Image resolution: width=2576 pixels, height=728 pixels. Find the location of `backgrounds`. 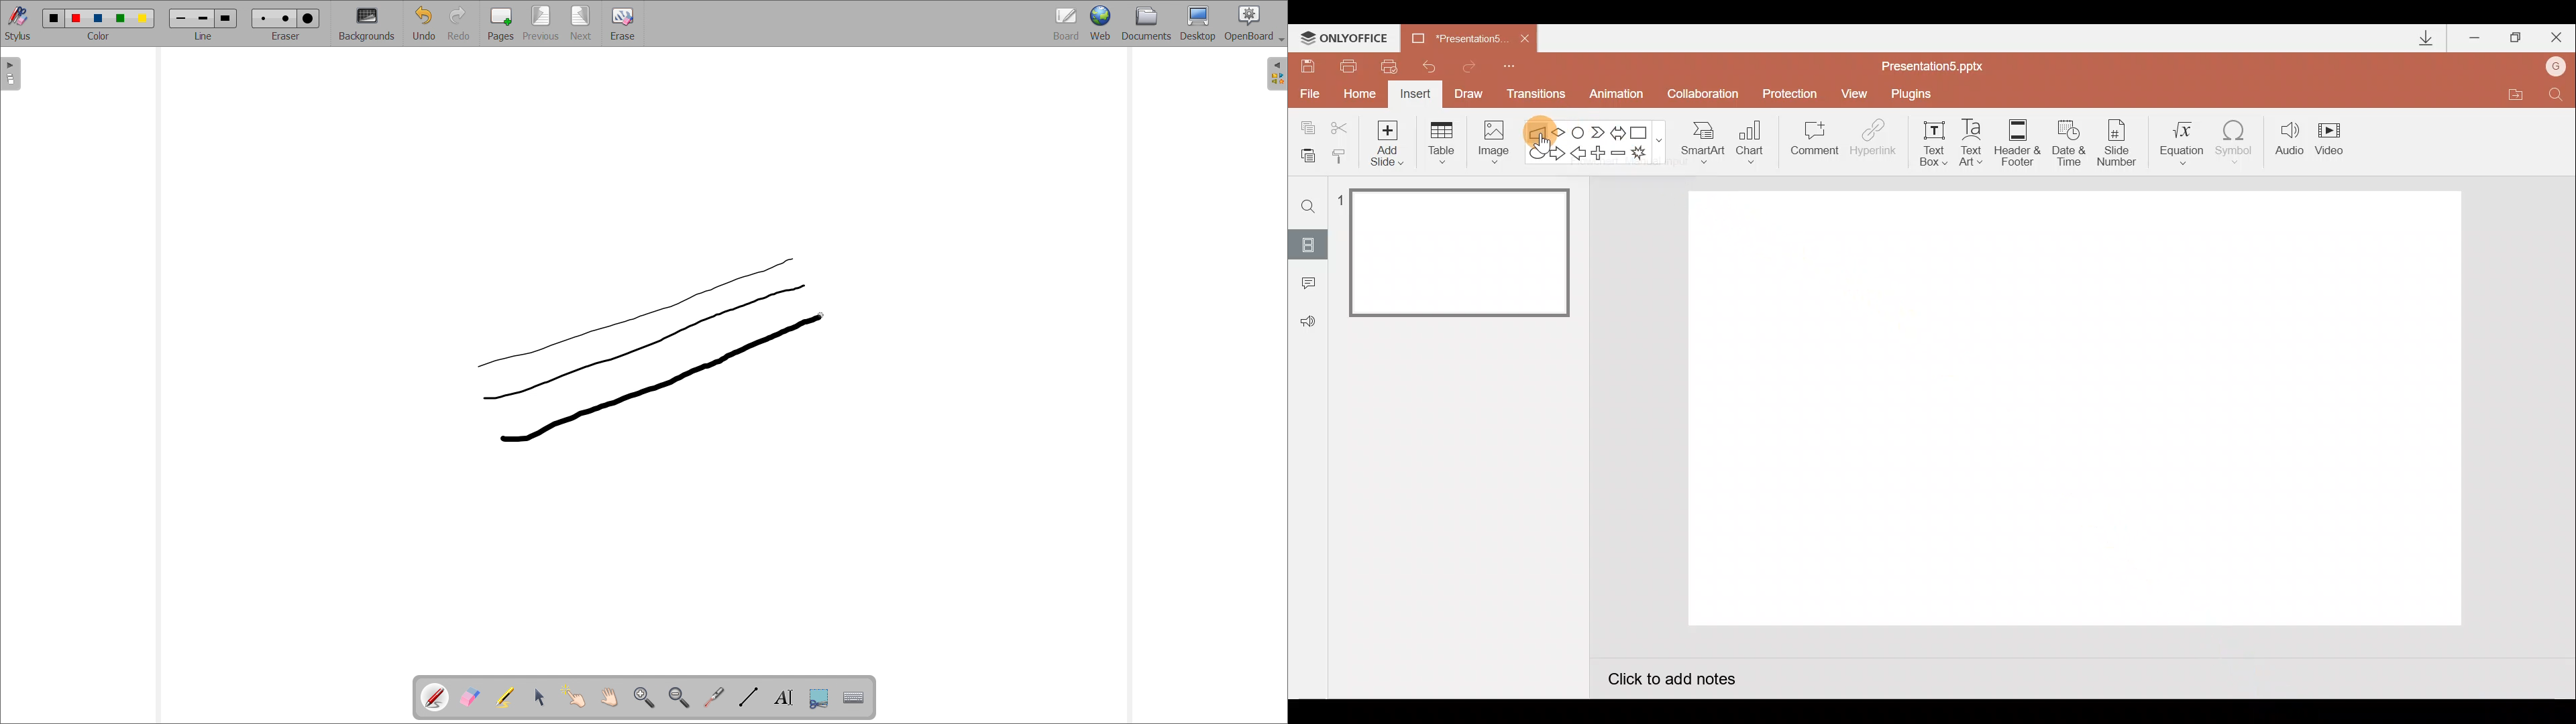

backgrounds is located at coordinates (367, 23).